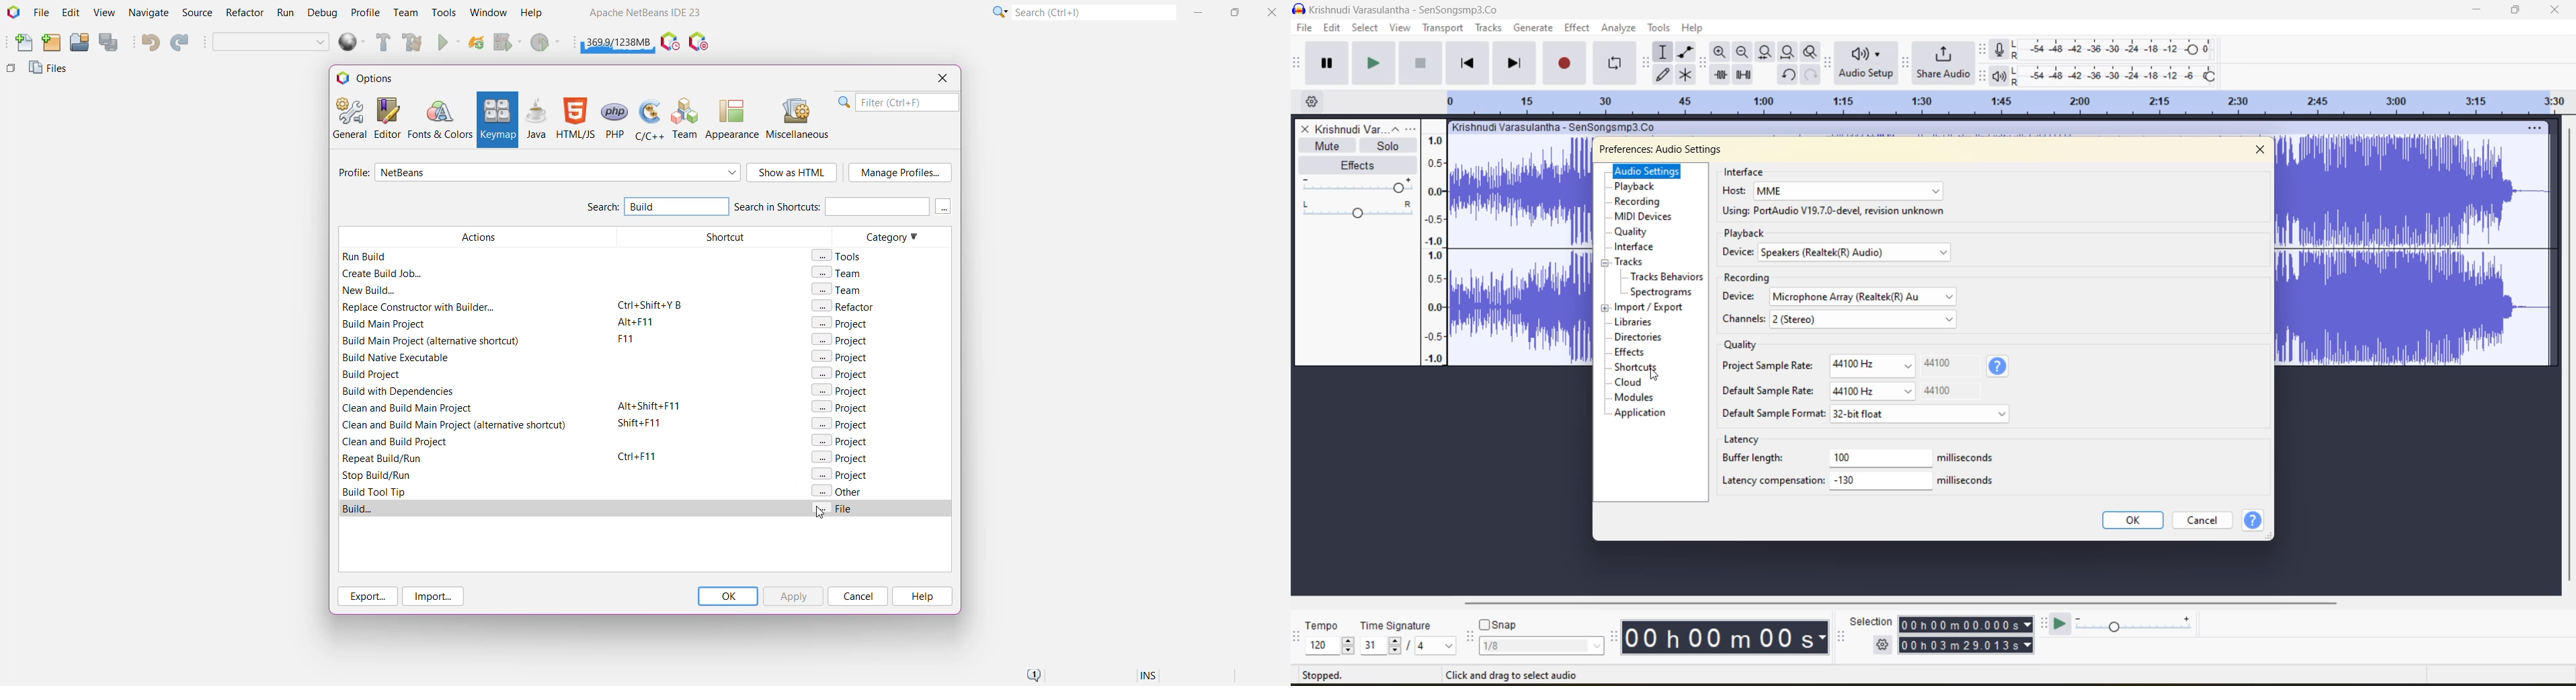 Image resolution: width=2576 pixels, height=700 pixels. I want to click on latency , so click(1861, 482).